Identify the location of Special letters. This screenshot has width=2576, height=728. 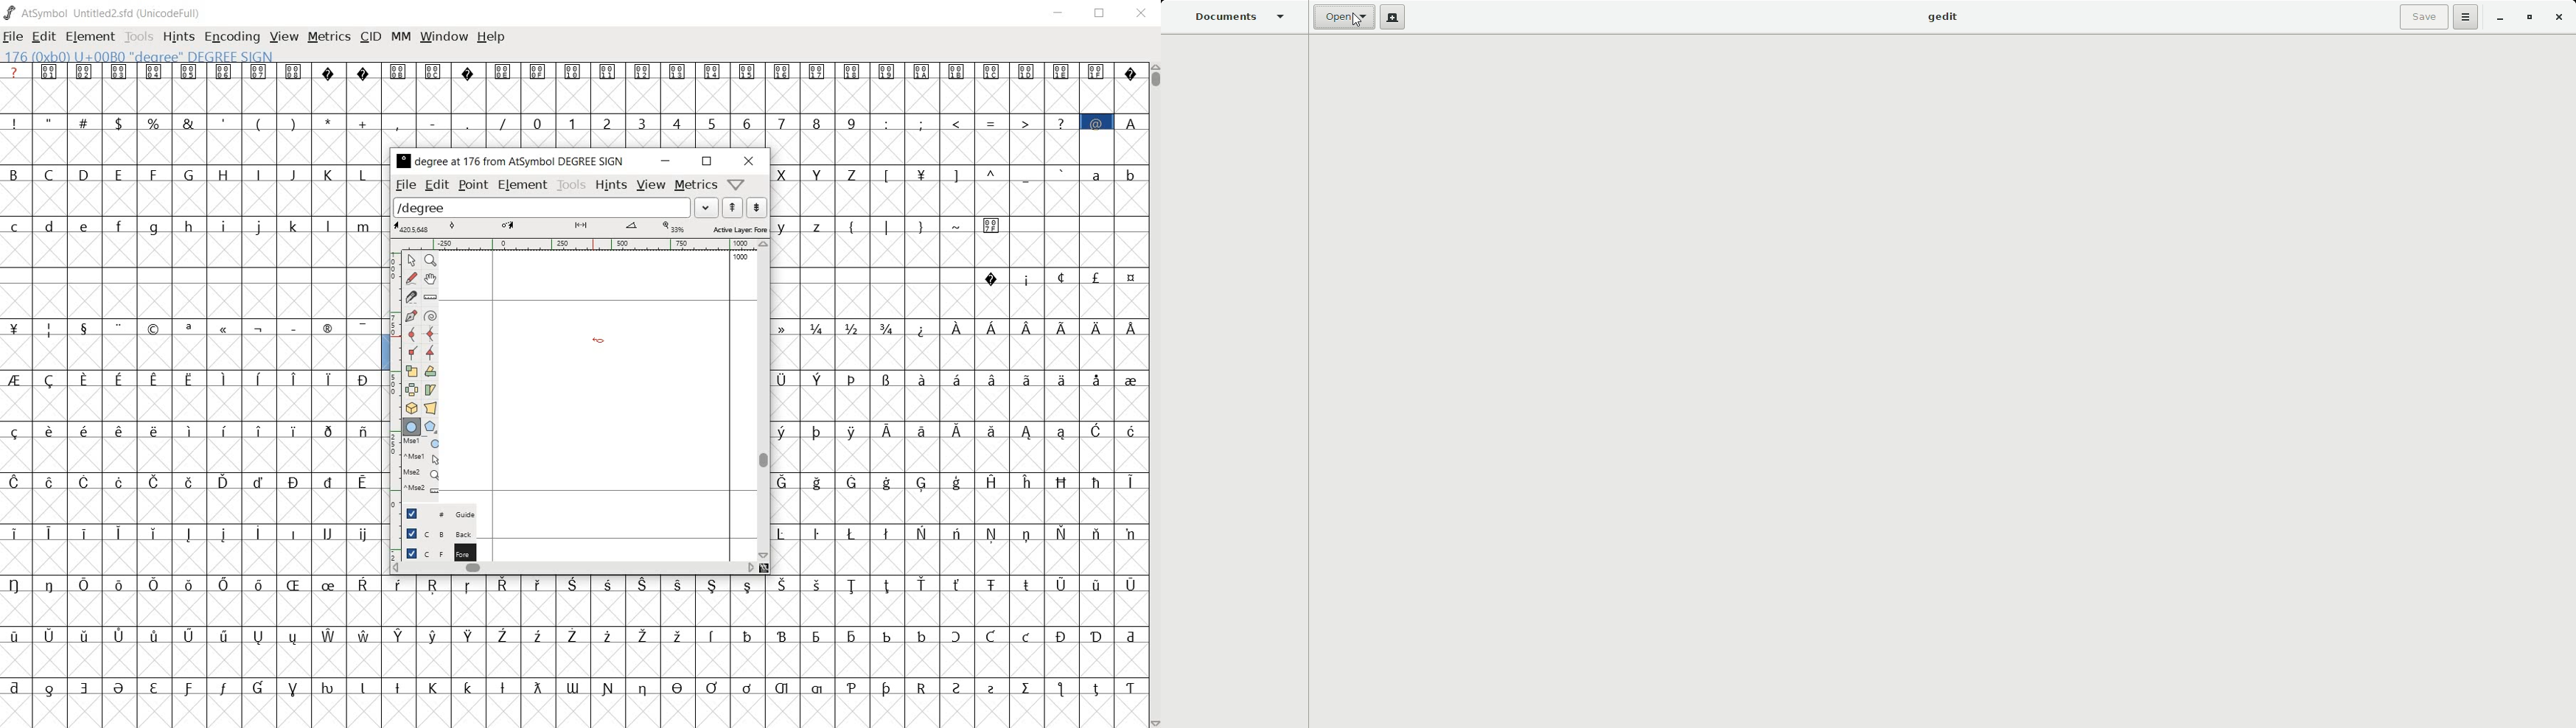
(1027, 328).